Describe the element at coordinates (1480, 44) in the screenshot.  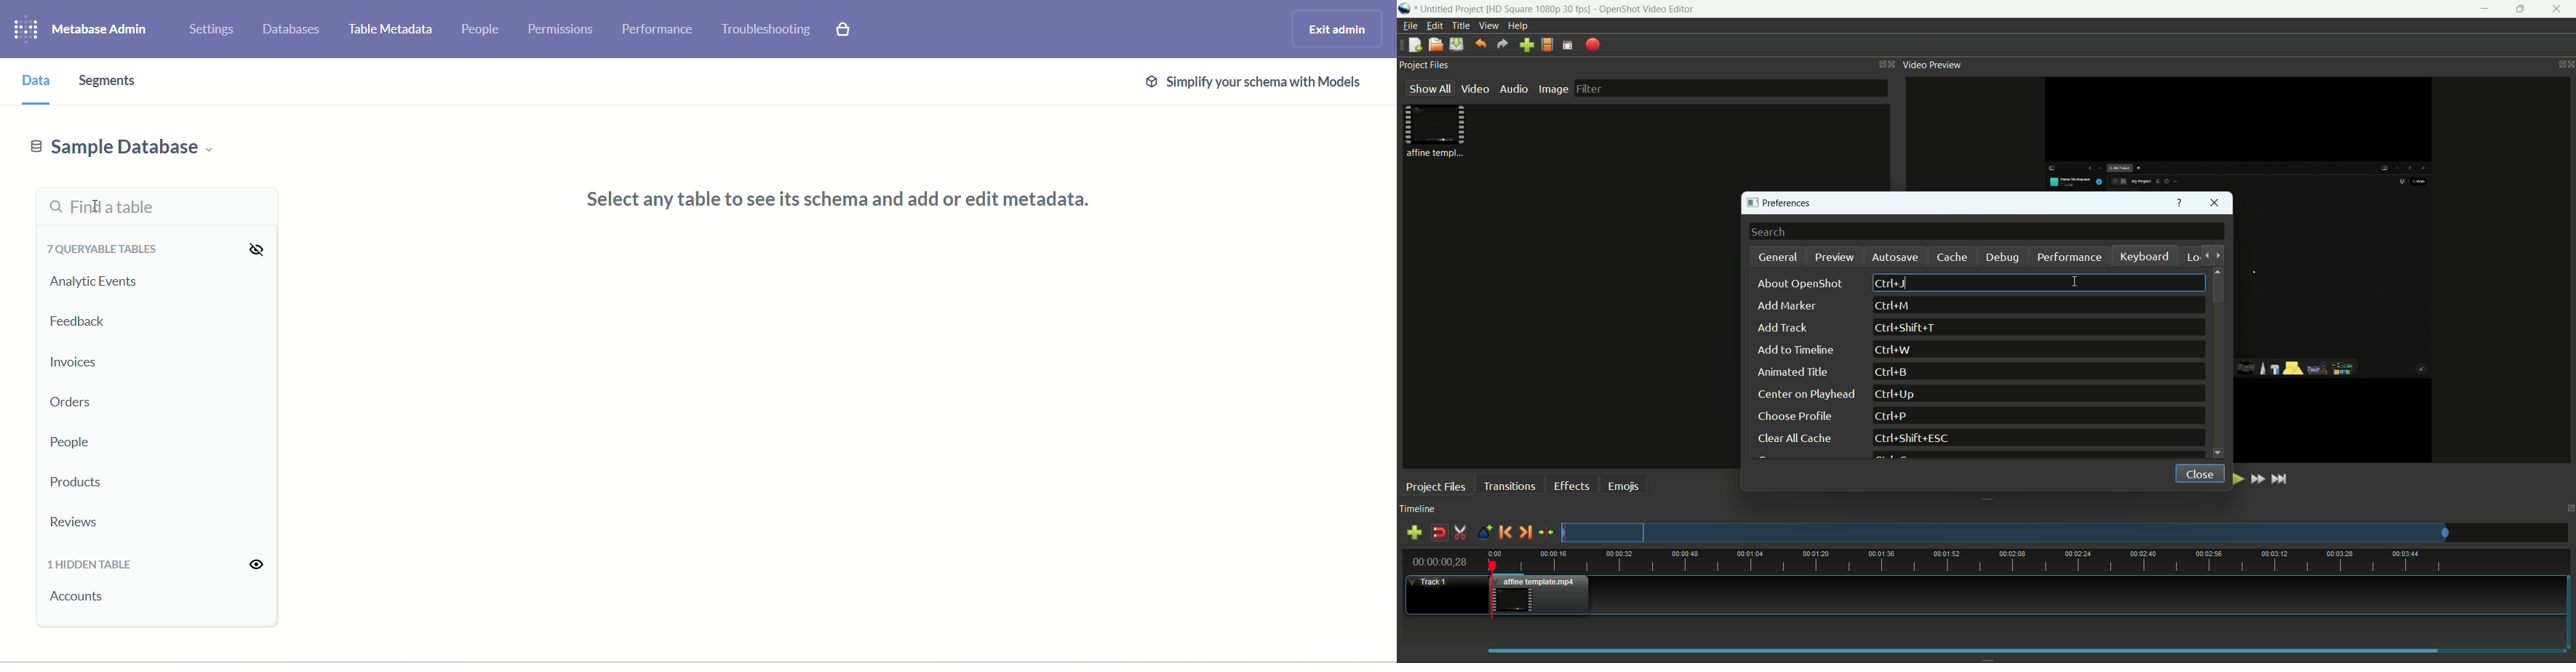
I see `undo` at that location.